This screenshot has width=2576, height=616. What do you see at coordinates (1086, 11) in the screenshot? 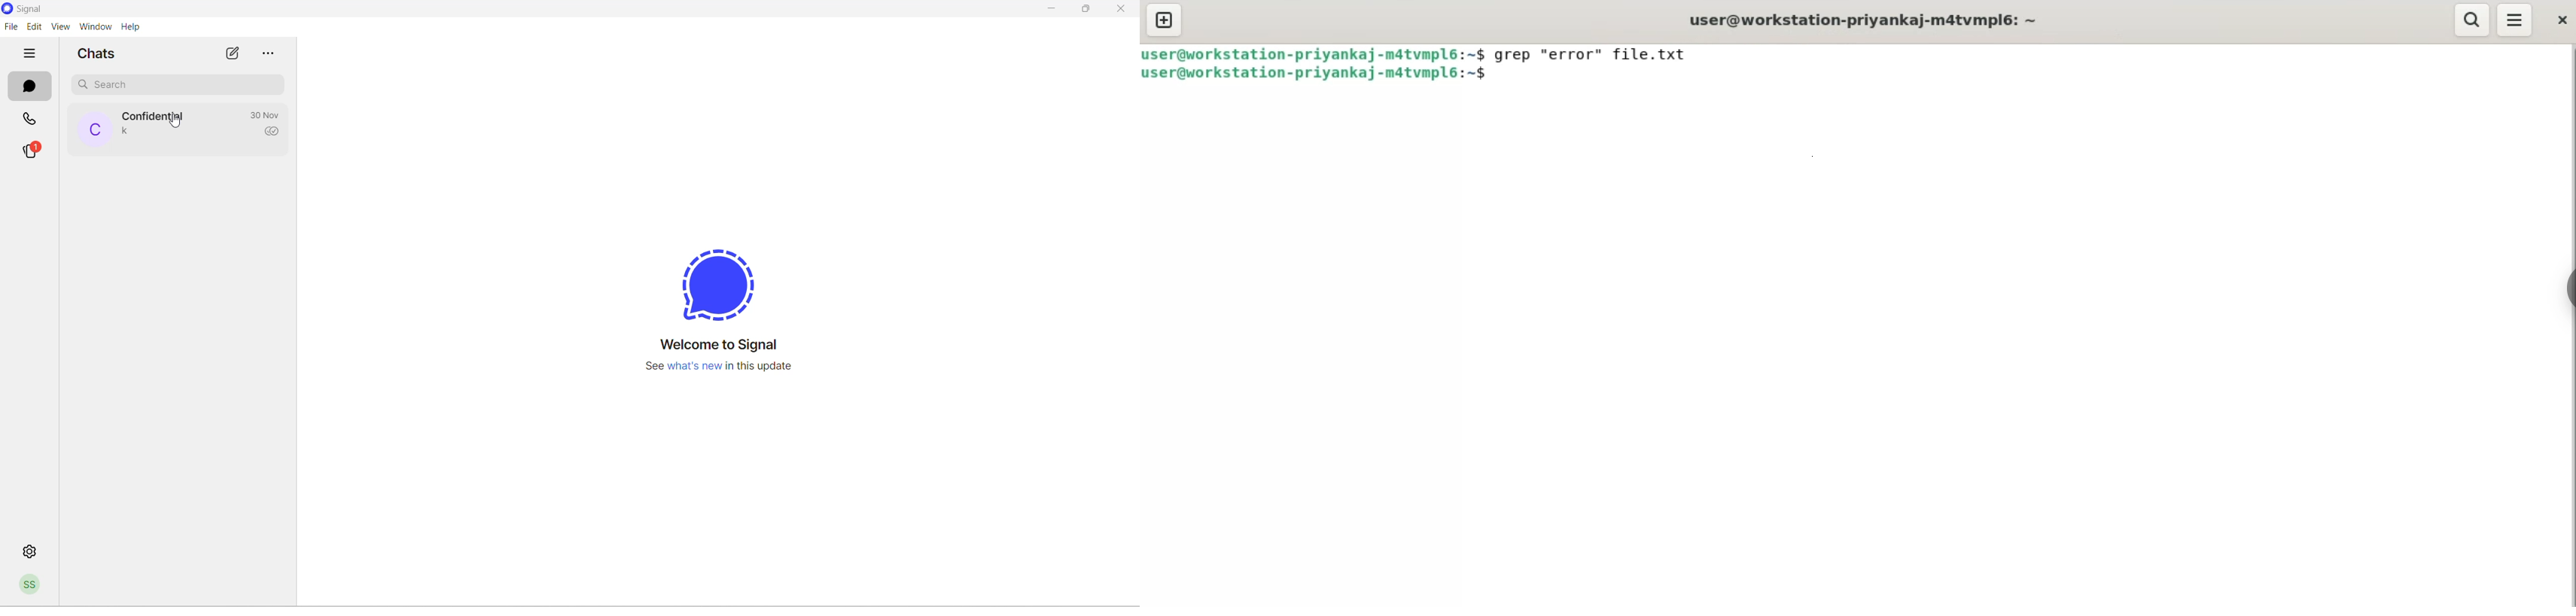
I see `maximize` at bounding box center [1086, 11].